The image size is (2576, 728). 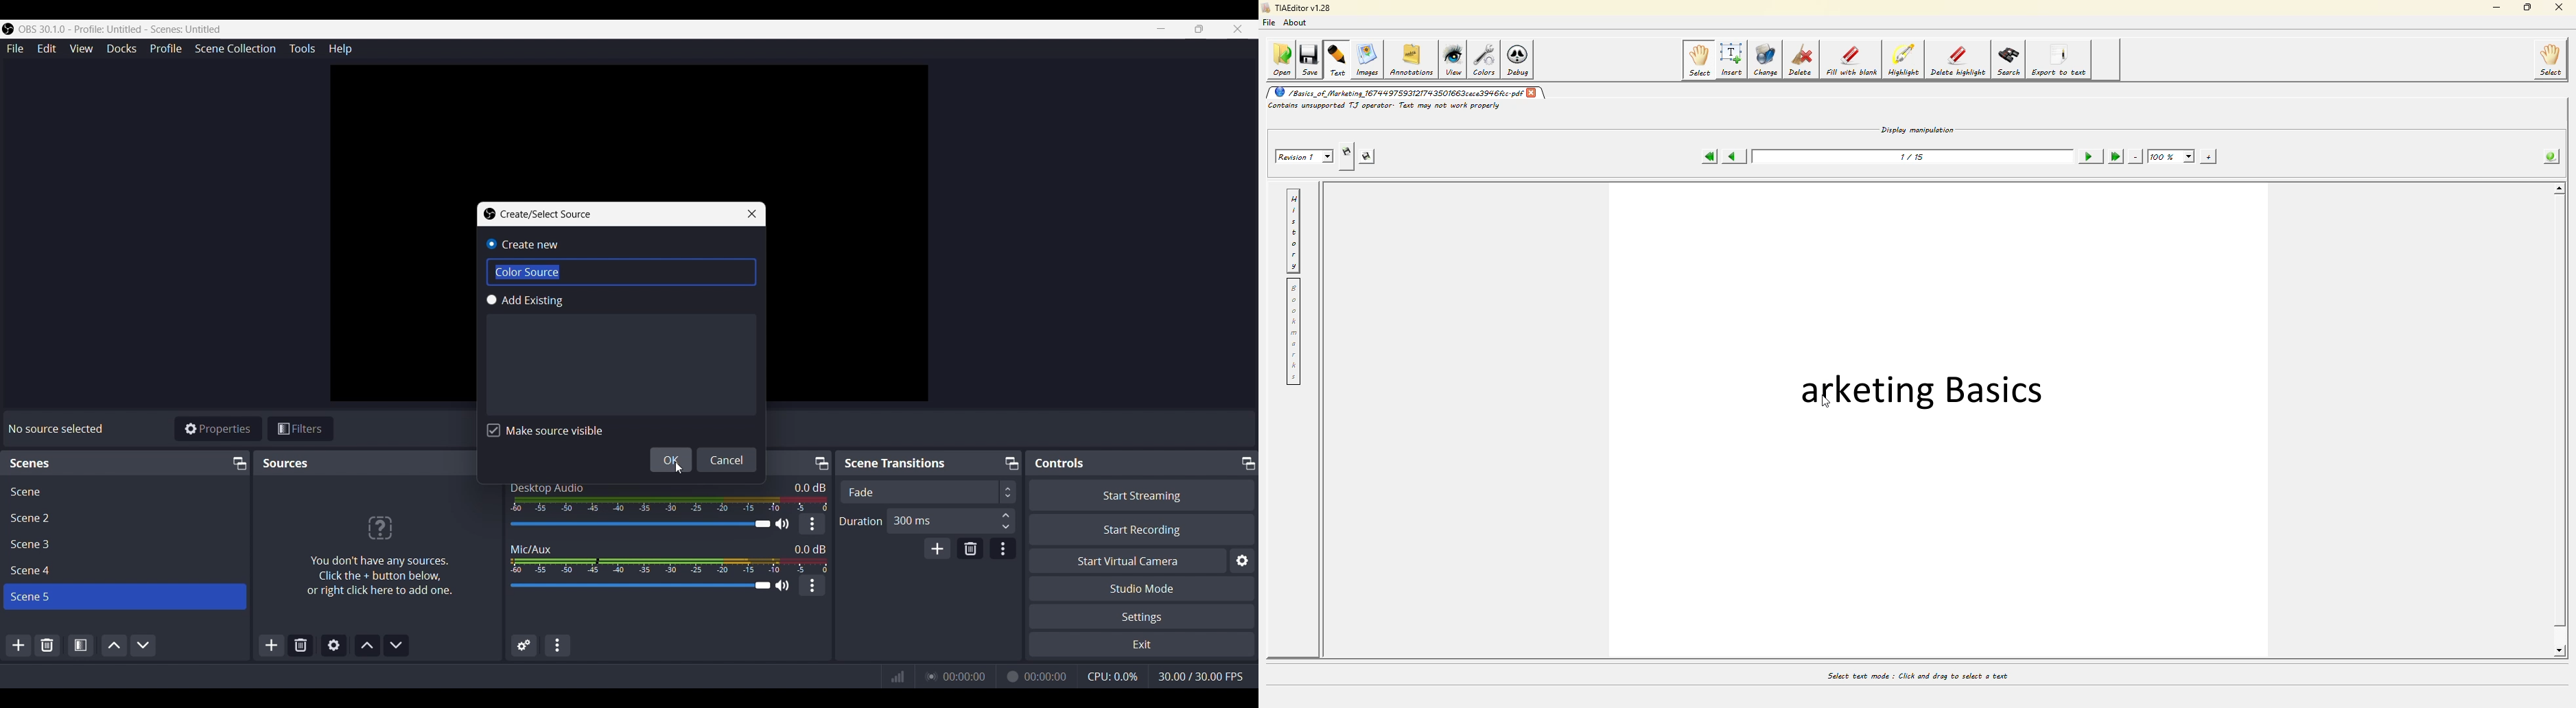 I want to click on Start Recording, so click(x=1142, y=529).